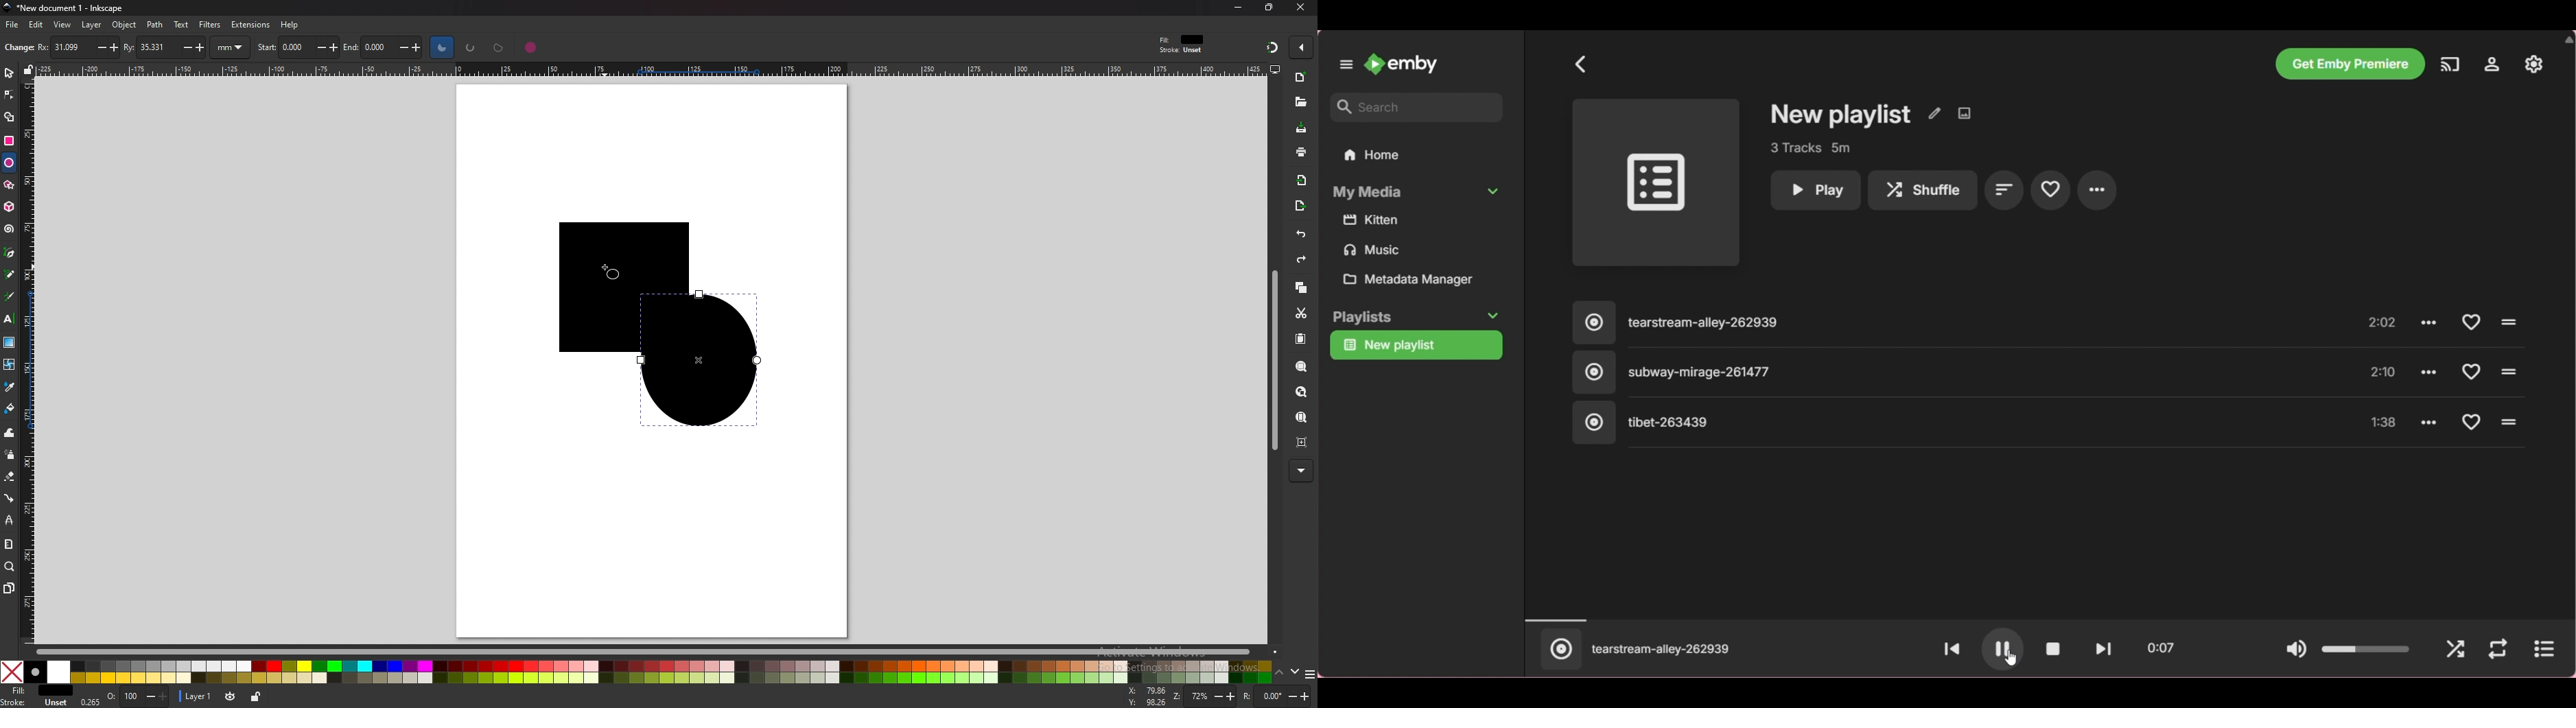 This screenshot has height=728, width=2576. What do you see at coordinates (181, 24) in the screenshot?
I see `text` at bounding box center [181, 24].